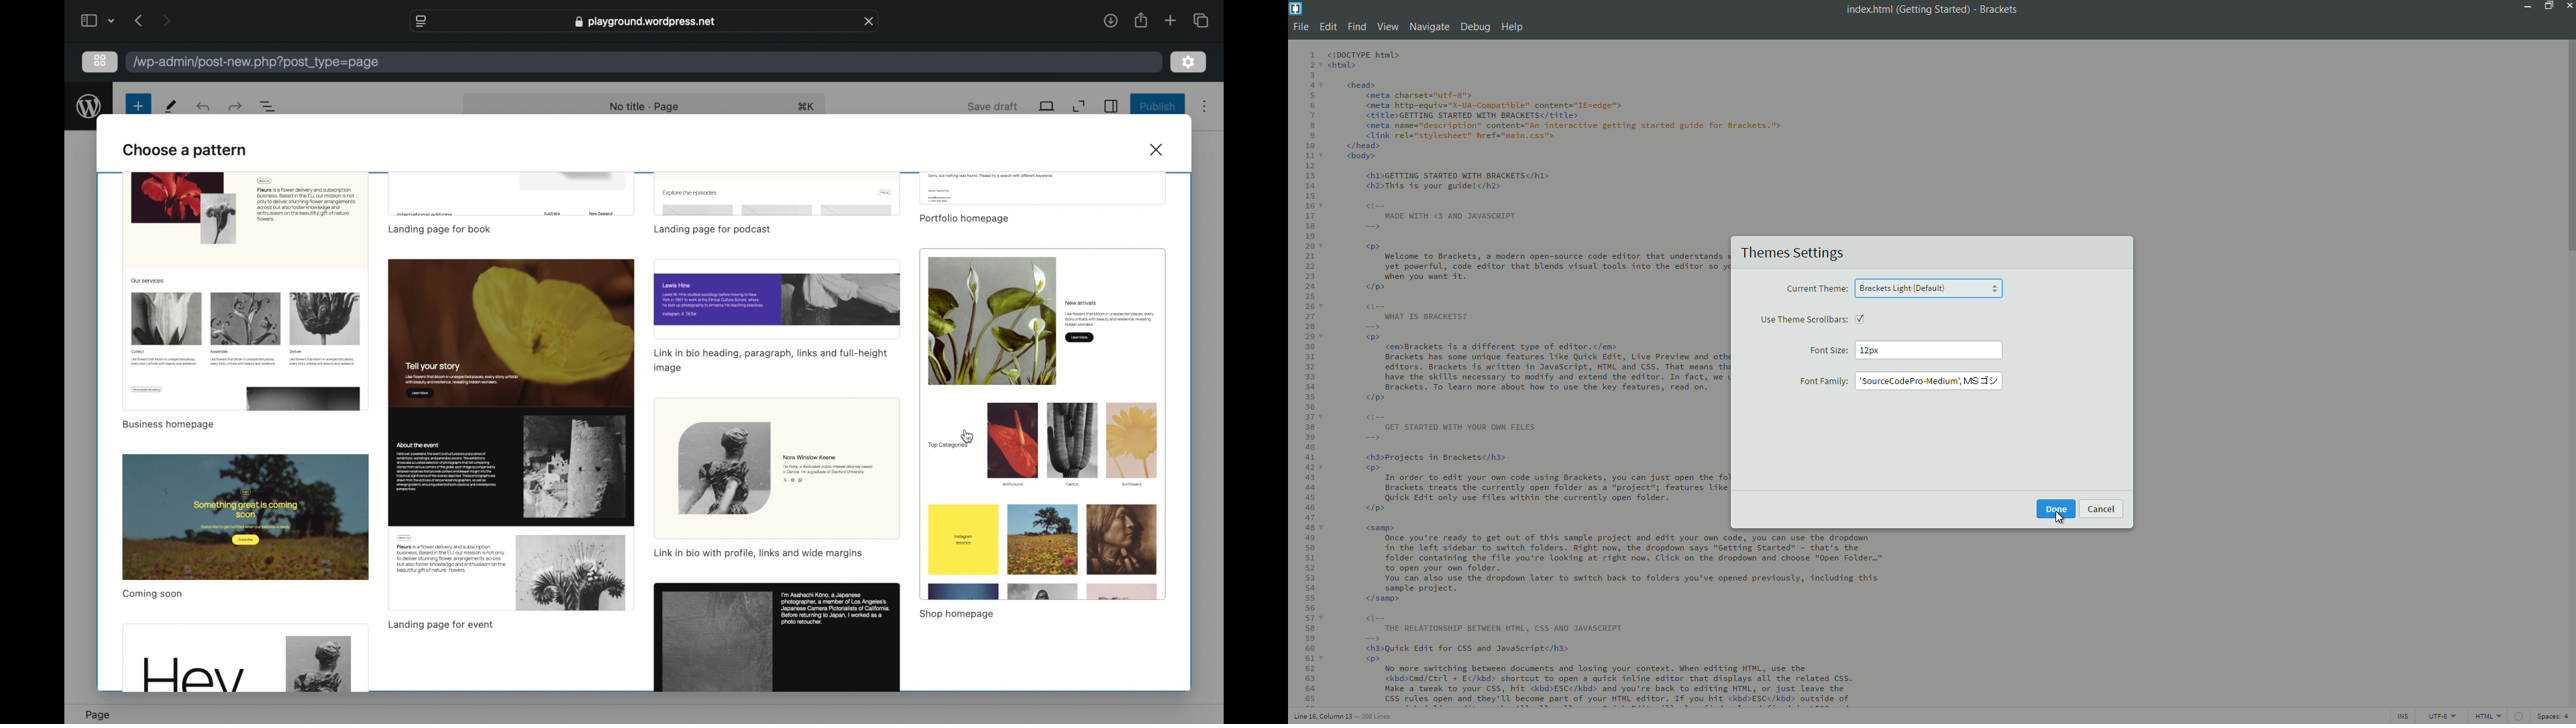  What do you see at coordinates (1513, 28) in the screenshot?
I see `help menu` at bounding box center [1513, 28].